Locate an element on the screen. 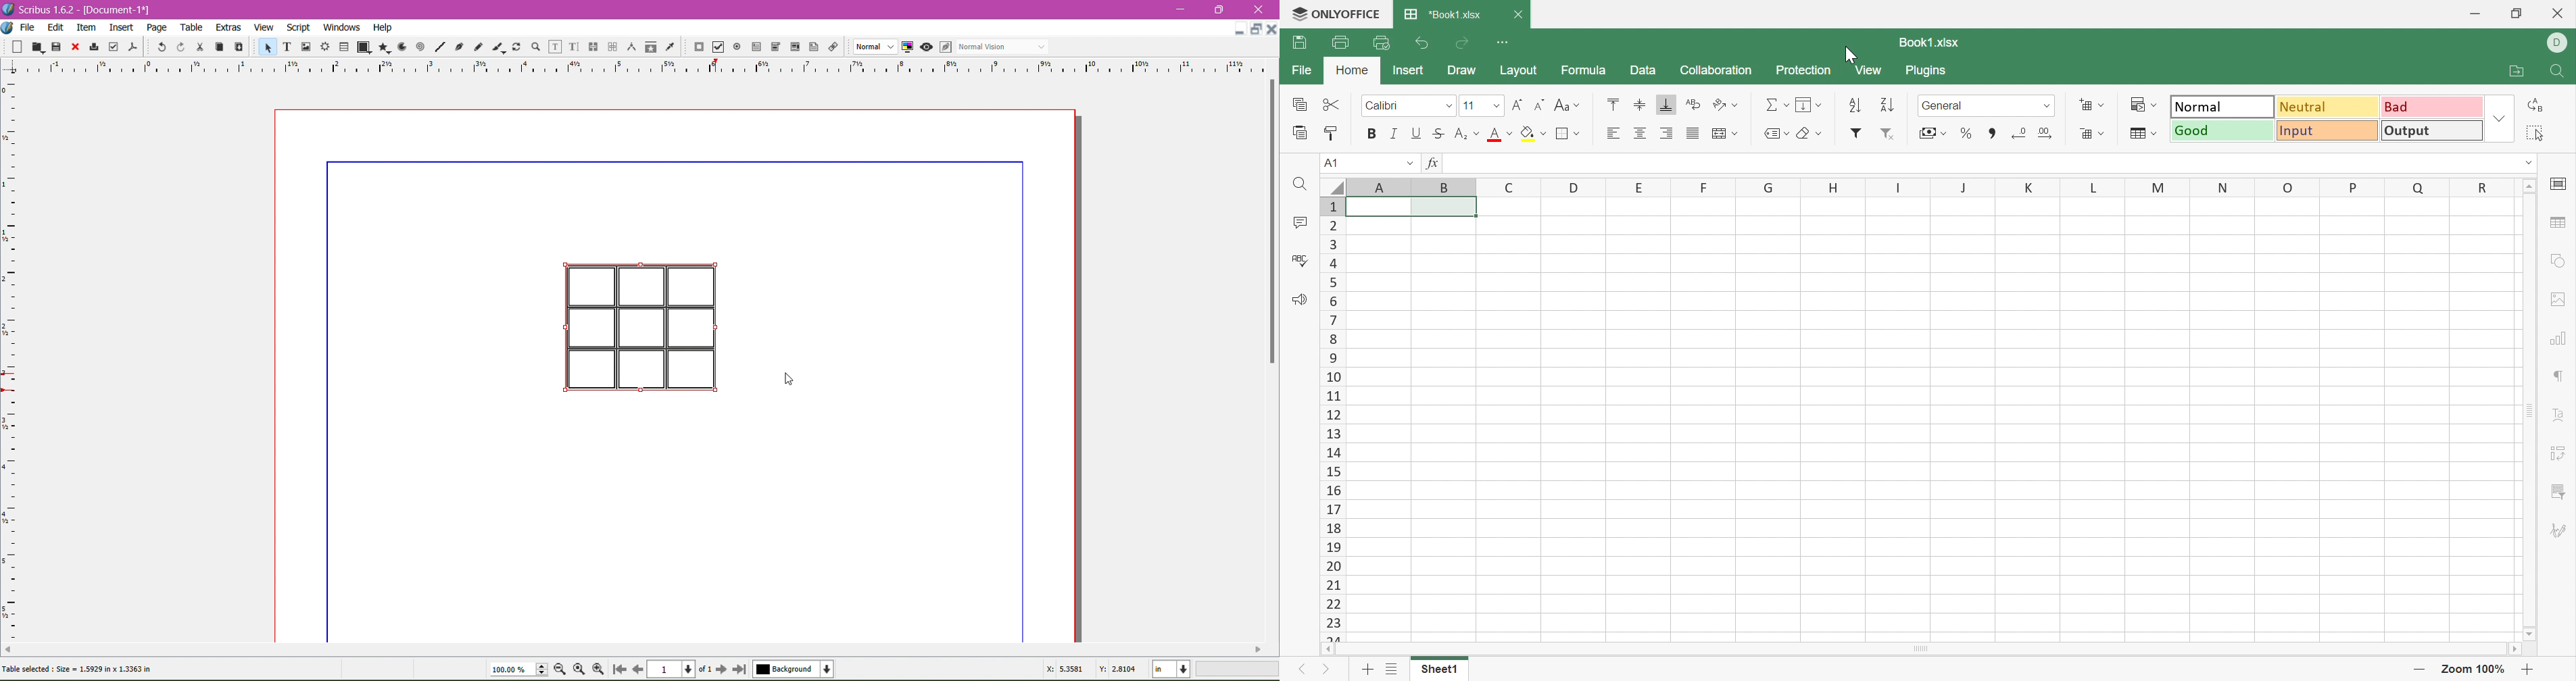 The image size is (2576, 700). Find is located at coordinates (1298, 185).